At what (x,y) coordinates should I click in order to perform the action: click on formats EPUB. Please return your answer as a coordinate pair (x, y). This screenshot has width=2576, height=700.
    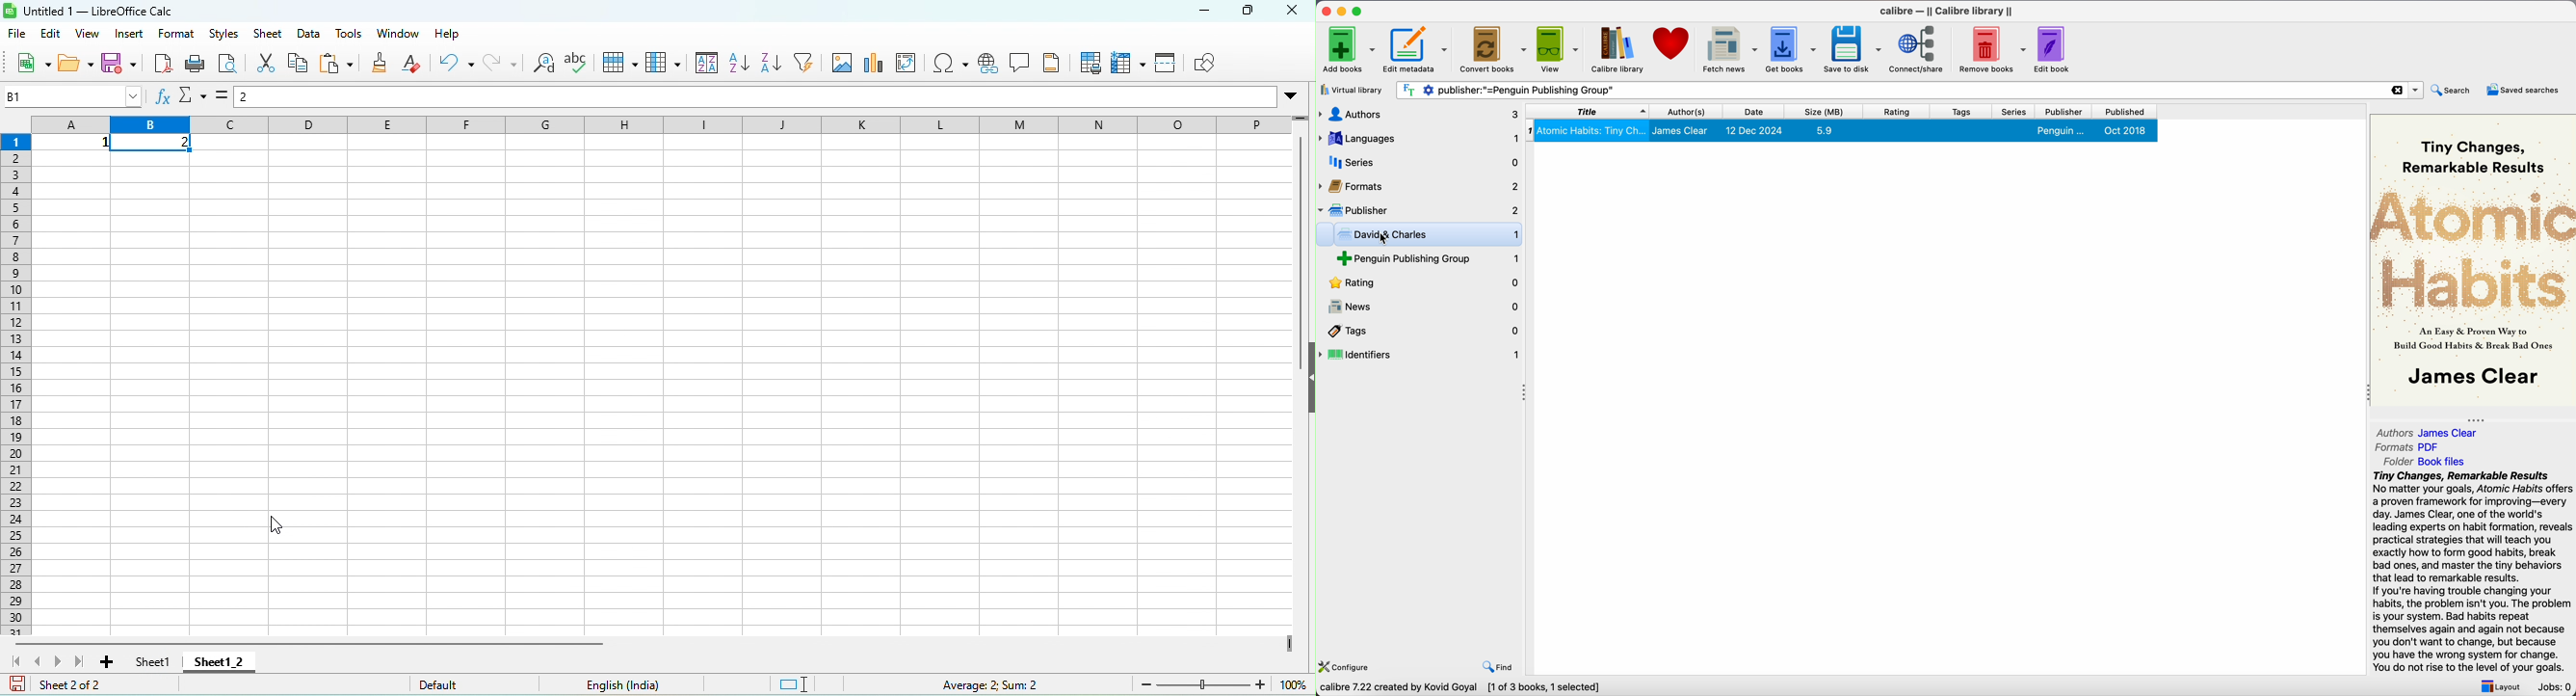
    Looking at the image, I should click on (2416, 446).